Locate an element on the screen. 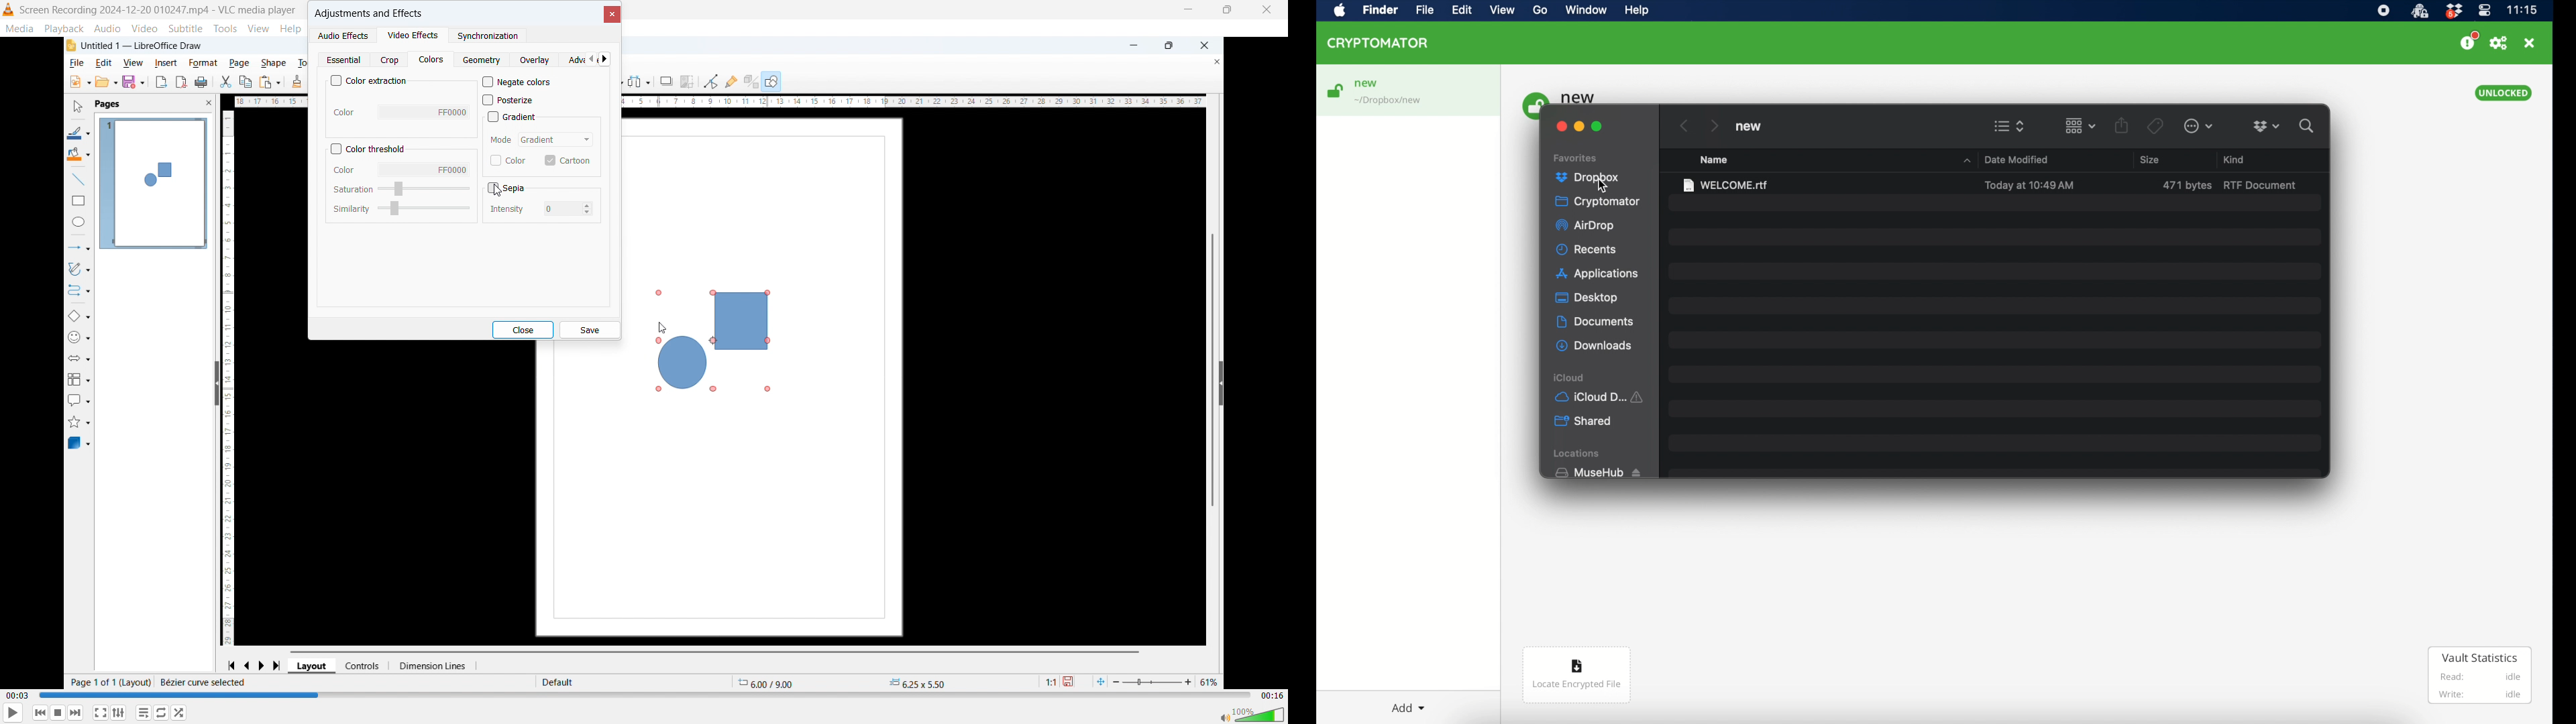 The height and width of the screenshot is (728, 2576). desktop is located at coordinates (1587, 298).